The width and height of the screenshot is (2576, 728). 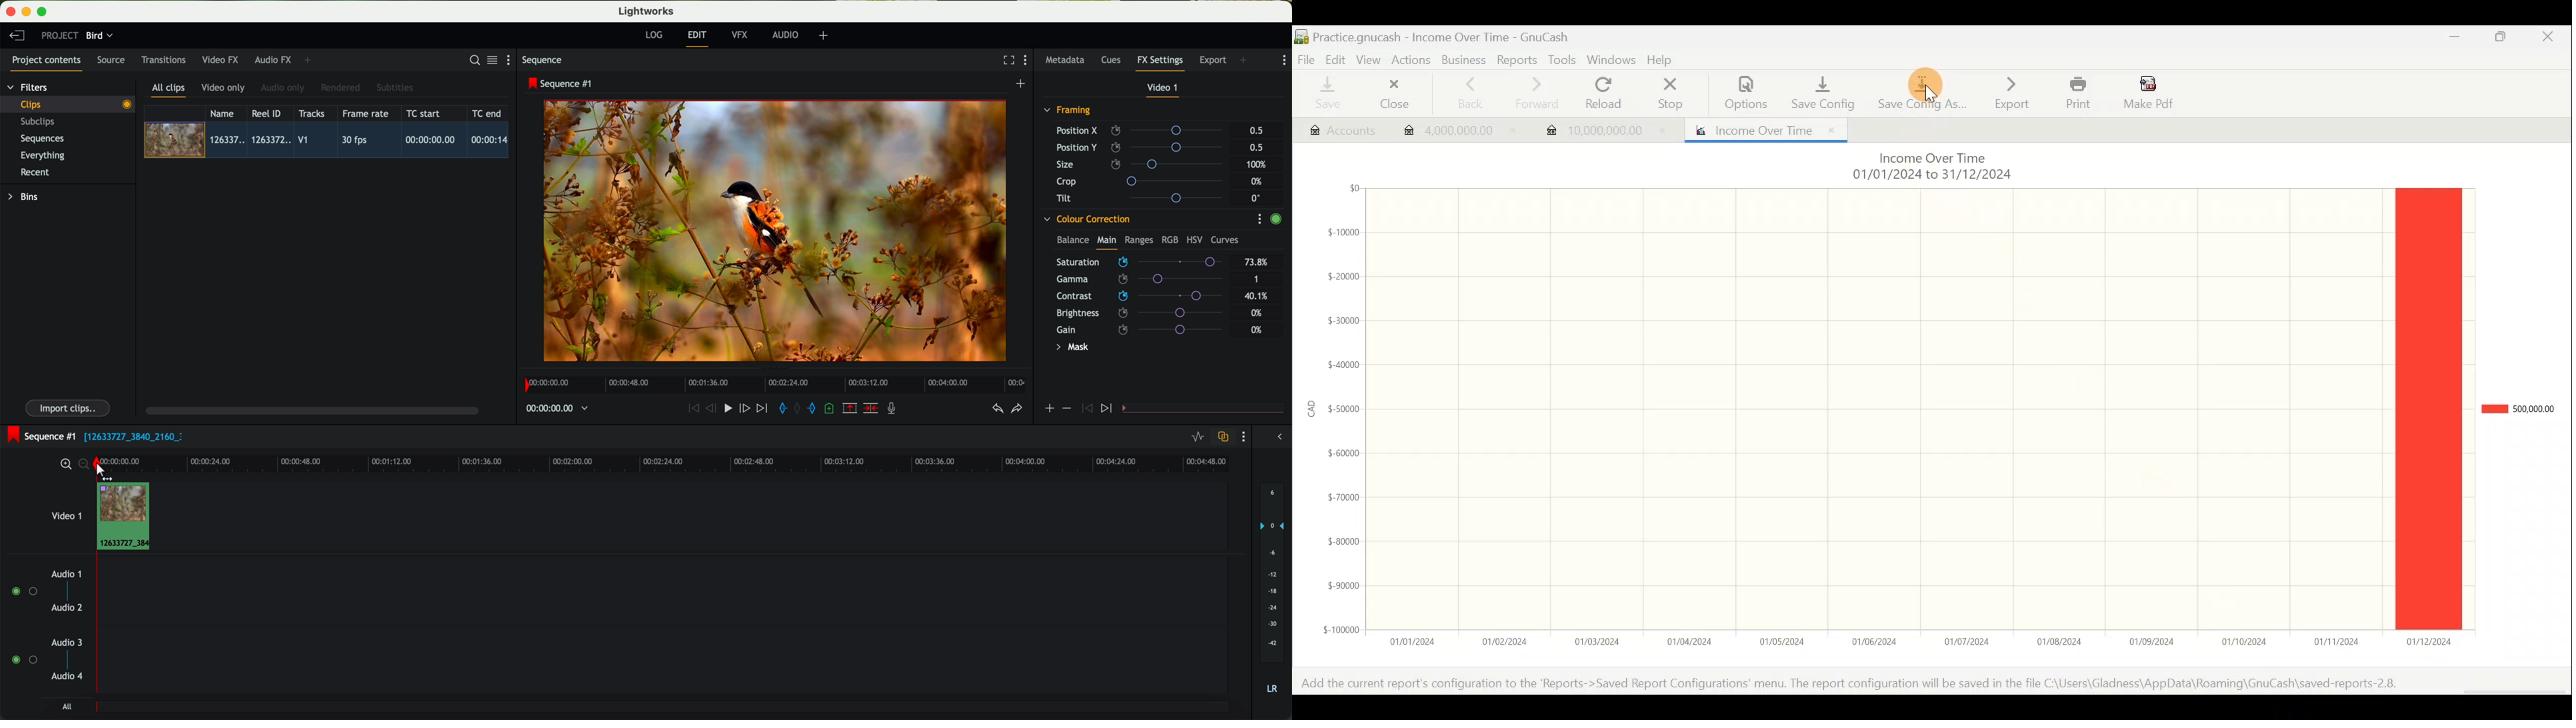 What do you see at coordinates (1338, 417) in the screenshot?
I see `y-axis (amount in CAD)` at bounding box center [1338, 417].